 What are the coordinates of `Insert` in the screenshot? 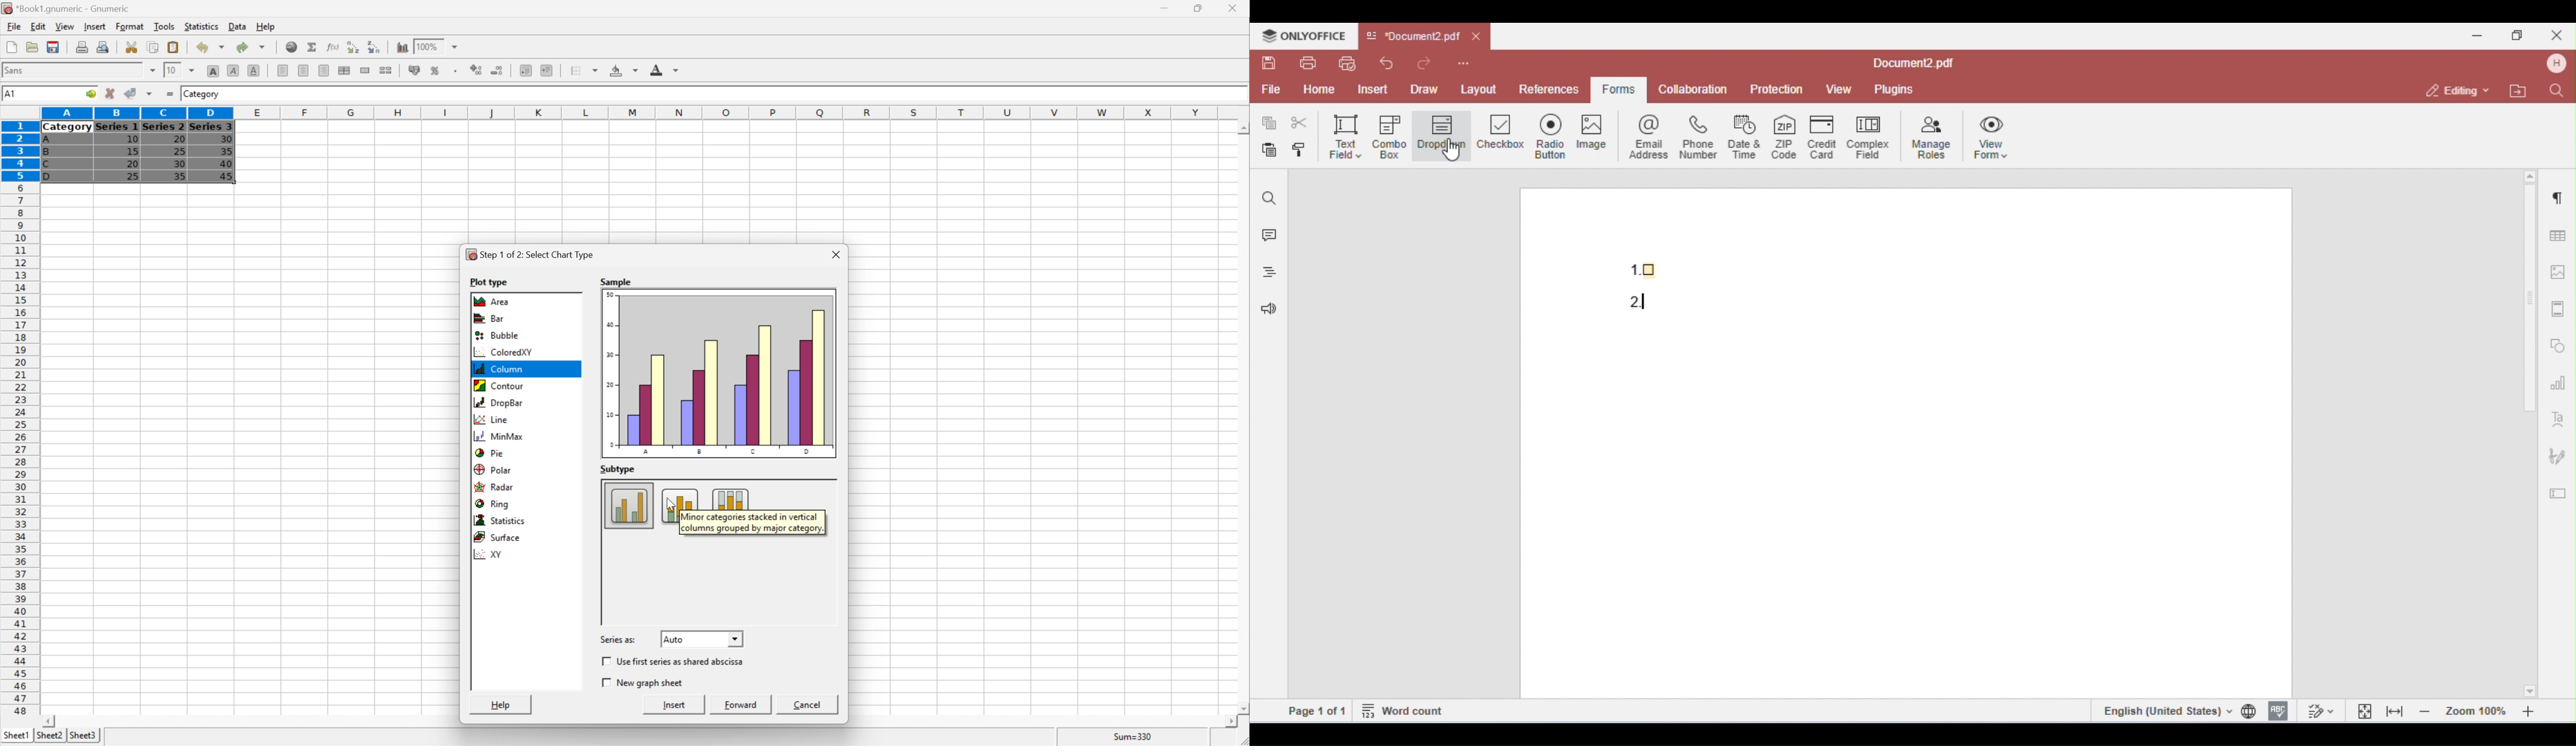 It's located at (95, 27).